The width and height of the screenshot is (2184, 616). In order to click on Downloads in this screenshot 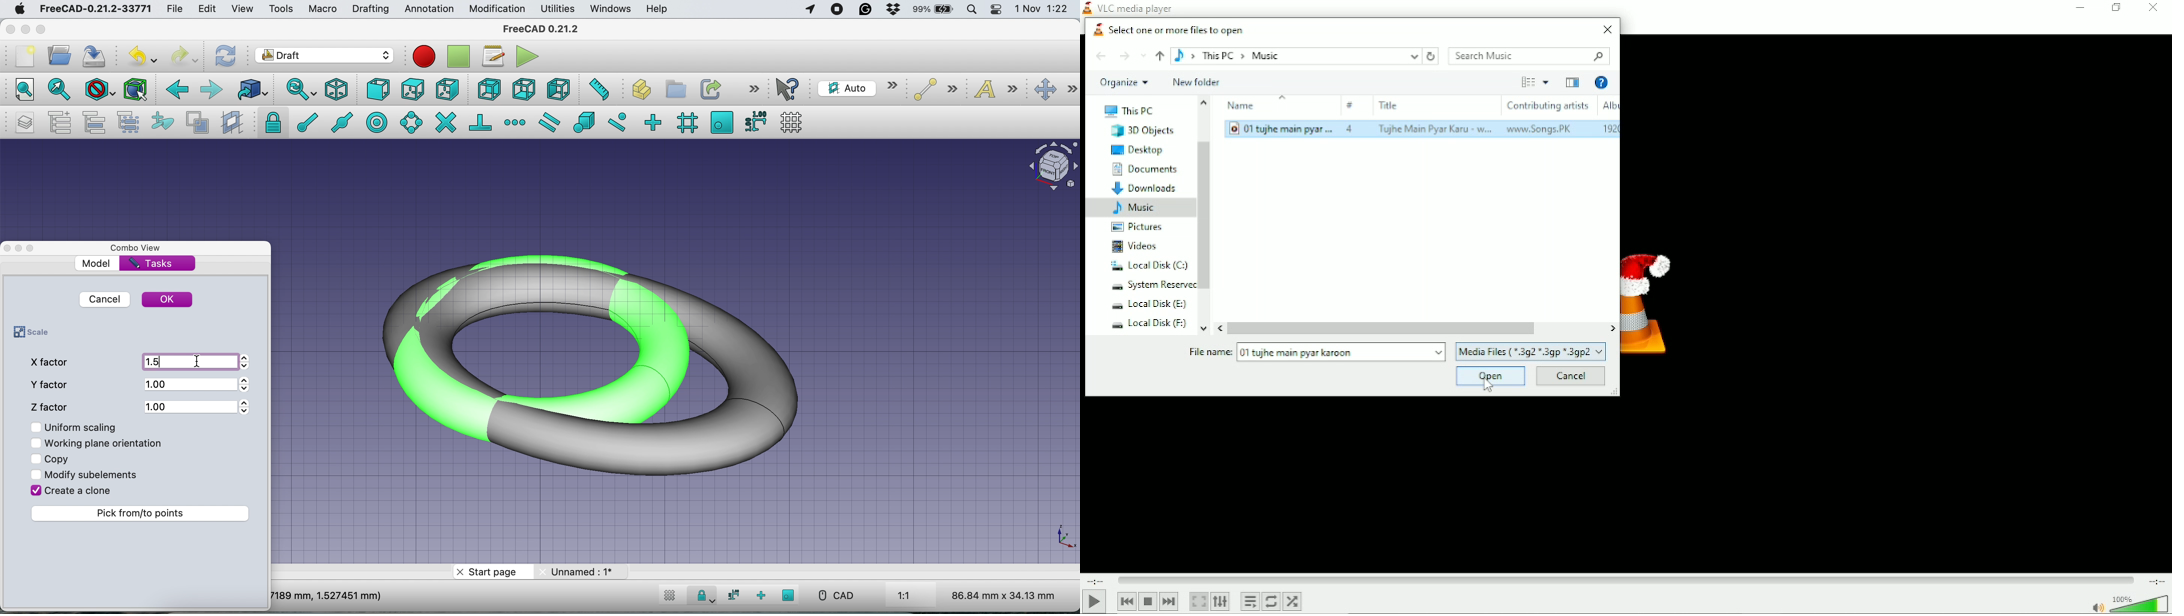, I will do `click(1143, 188)`.